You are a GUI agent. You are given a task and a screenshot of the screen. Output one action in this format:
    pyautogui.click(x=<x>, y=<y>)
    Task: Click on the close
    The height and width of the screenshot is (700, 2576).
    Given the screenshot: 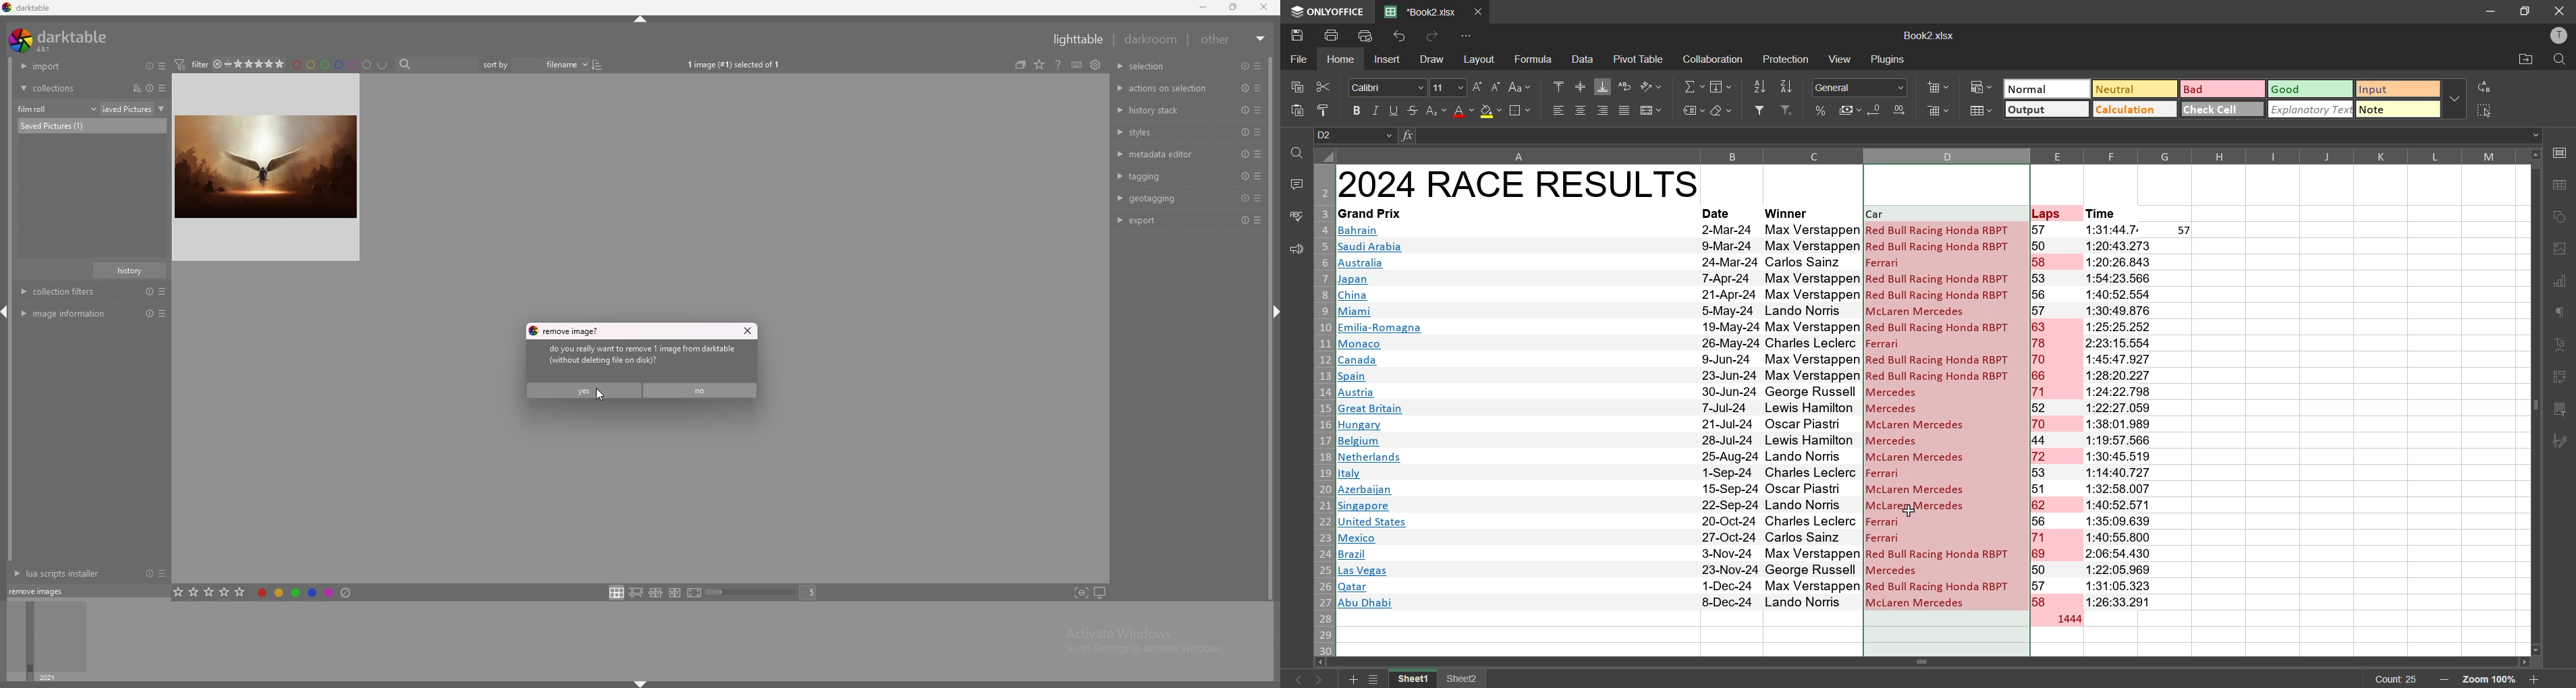 What is the action you would take?
    pyautogui.click(x=1266, y=7)
    